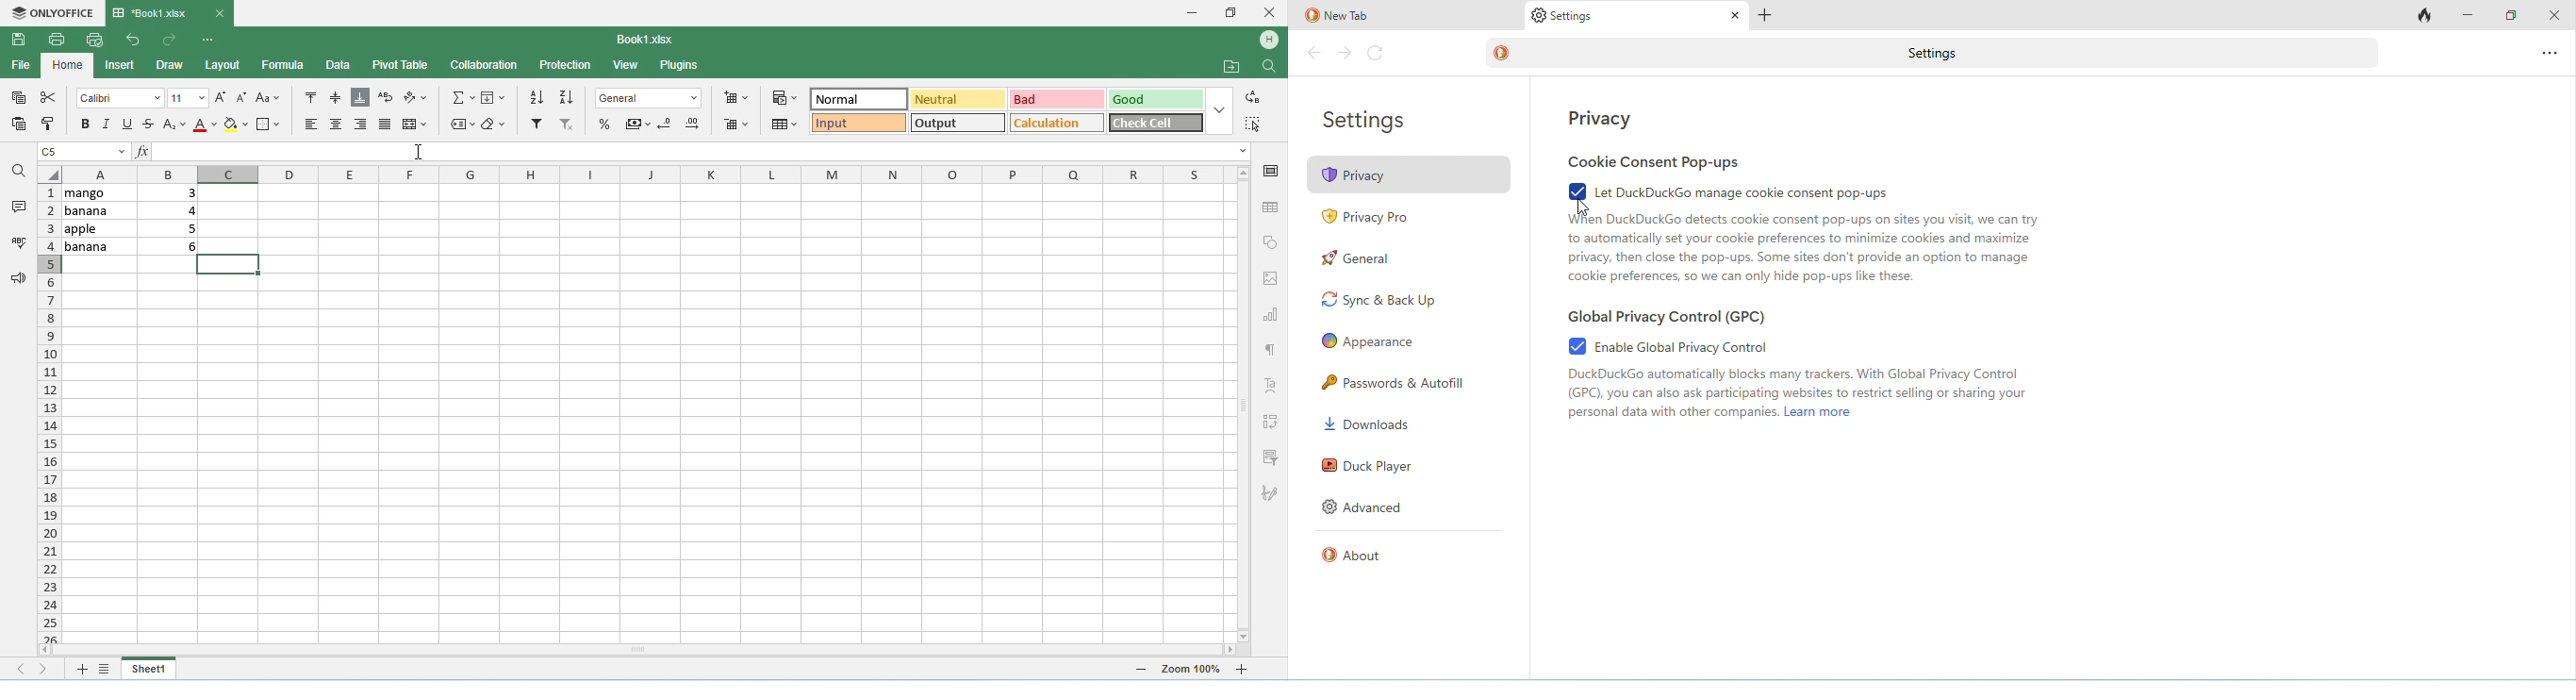  I want to click on cursor, so click(1582, 209).